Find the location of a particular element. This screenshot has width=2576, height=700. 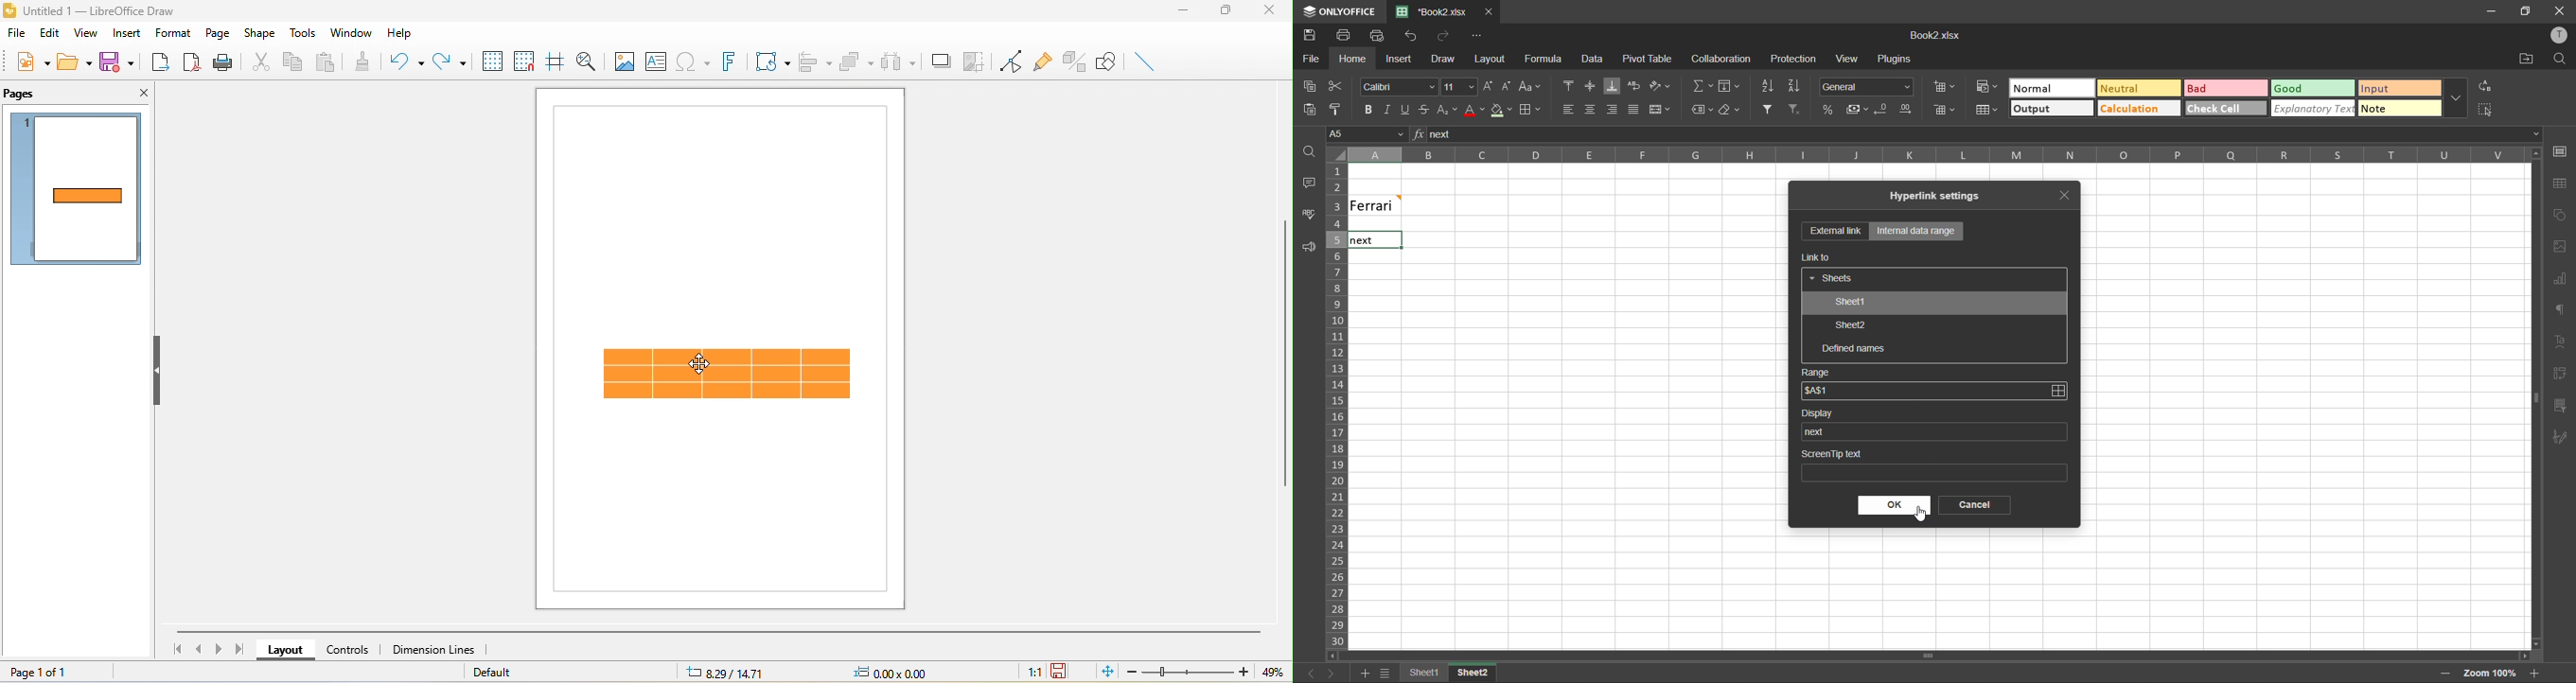

summation is located at coordinates (1703, 85).